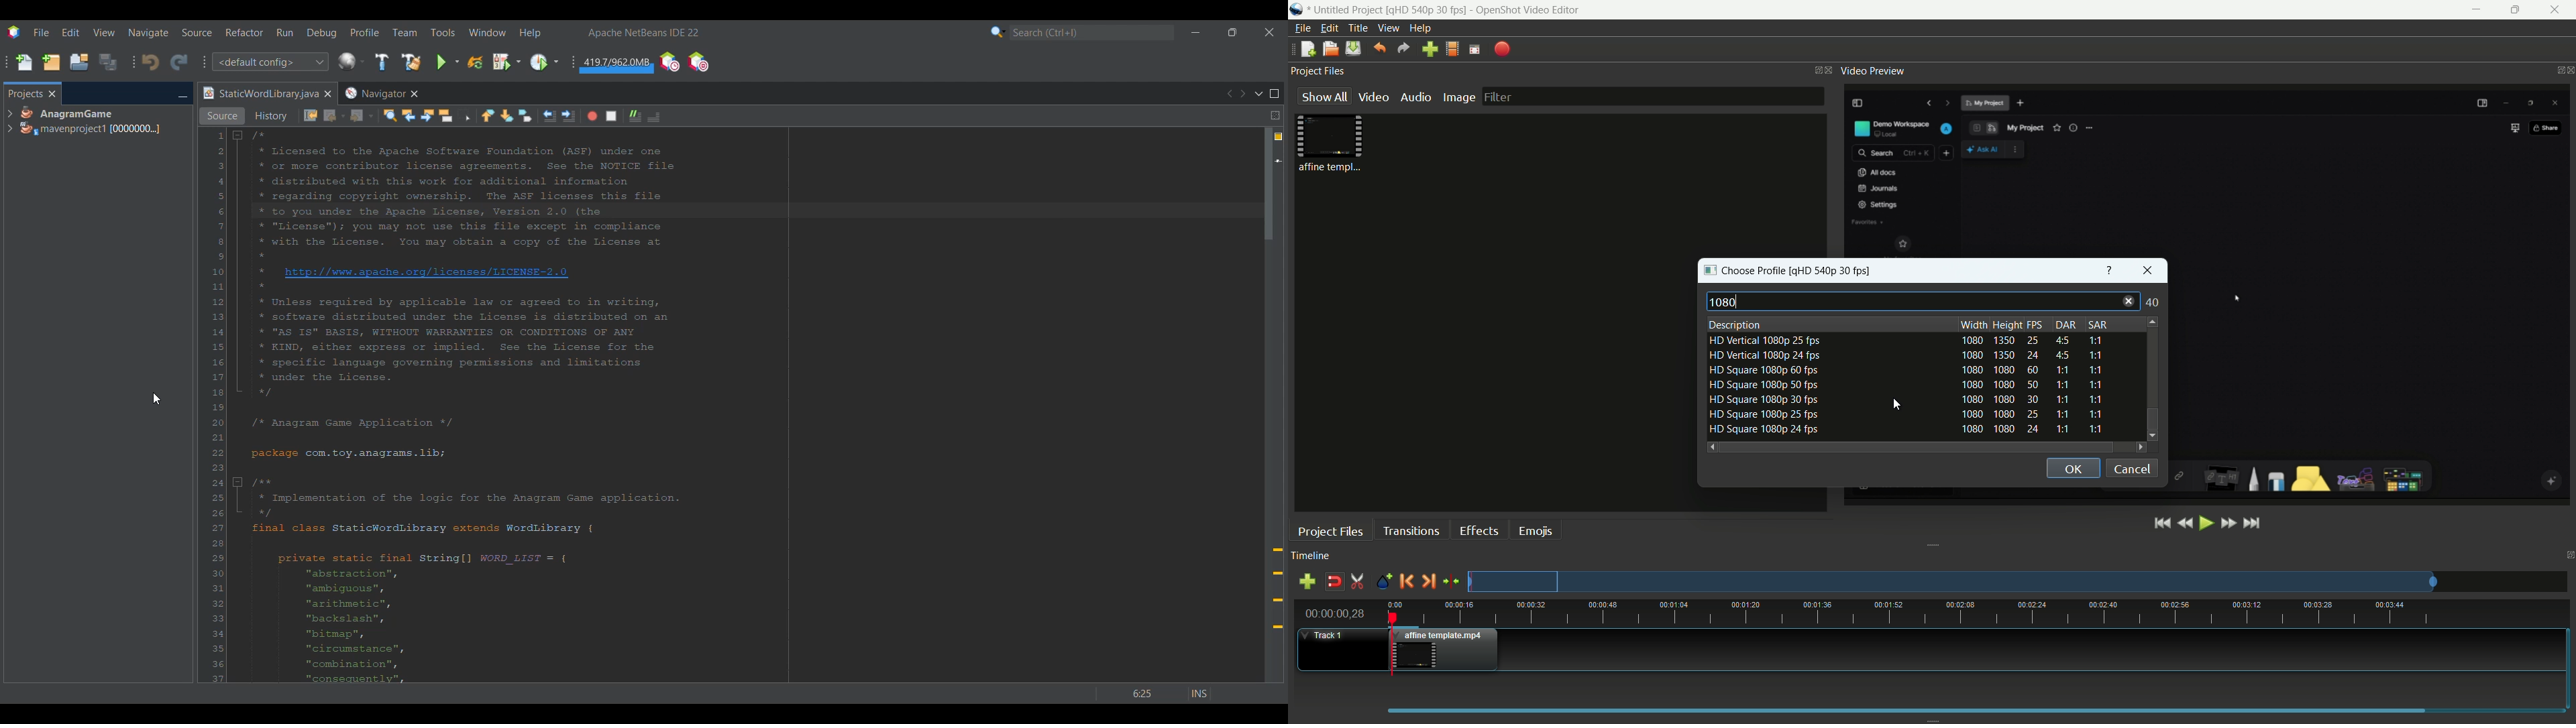  Describe the element at coordinates (381, 62) in the screenshot. I see `Build main project` at that location.